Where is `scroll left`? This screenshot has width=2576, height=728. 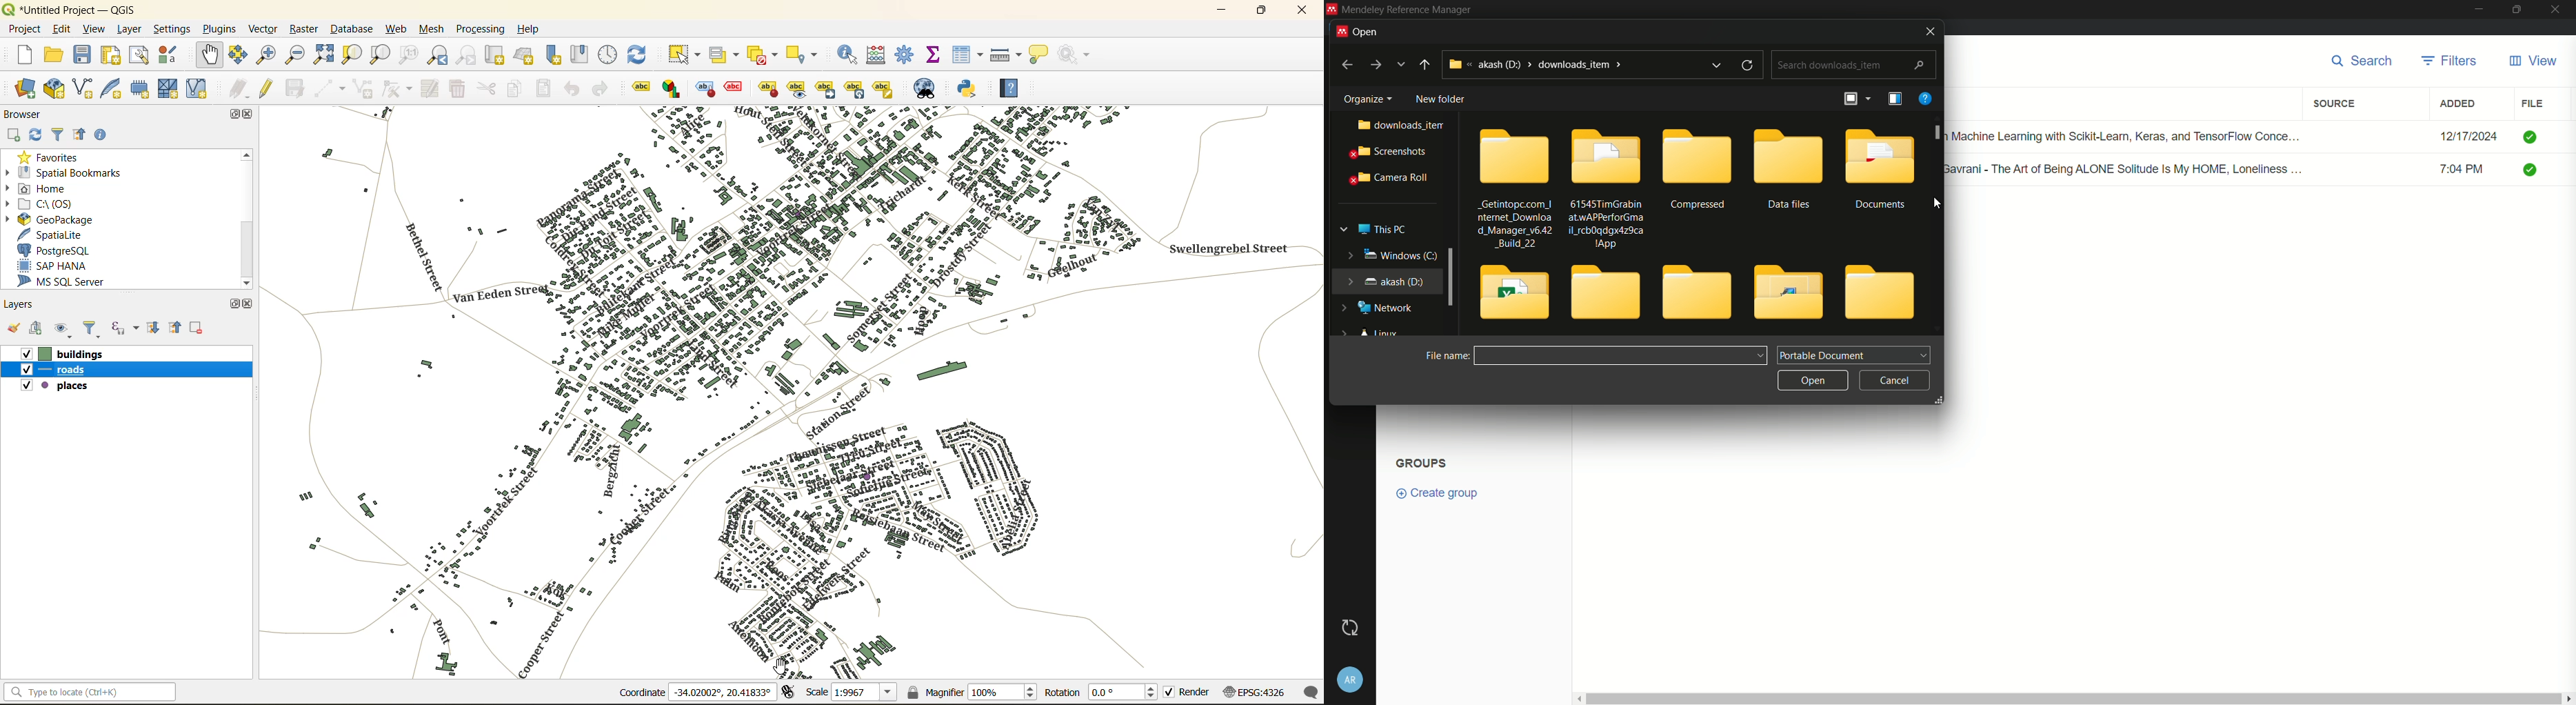
scroll left is located at coordinates (1577, 698).